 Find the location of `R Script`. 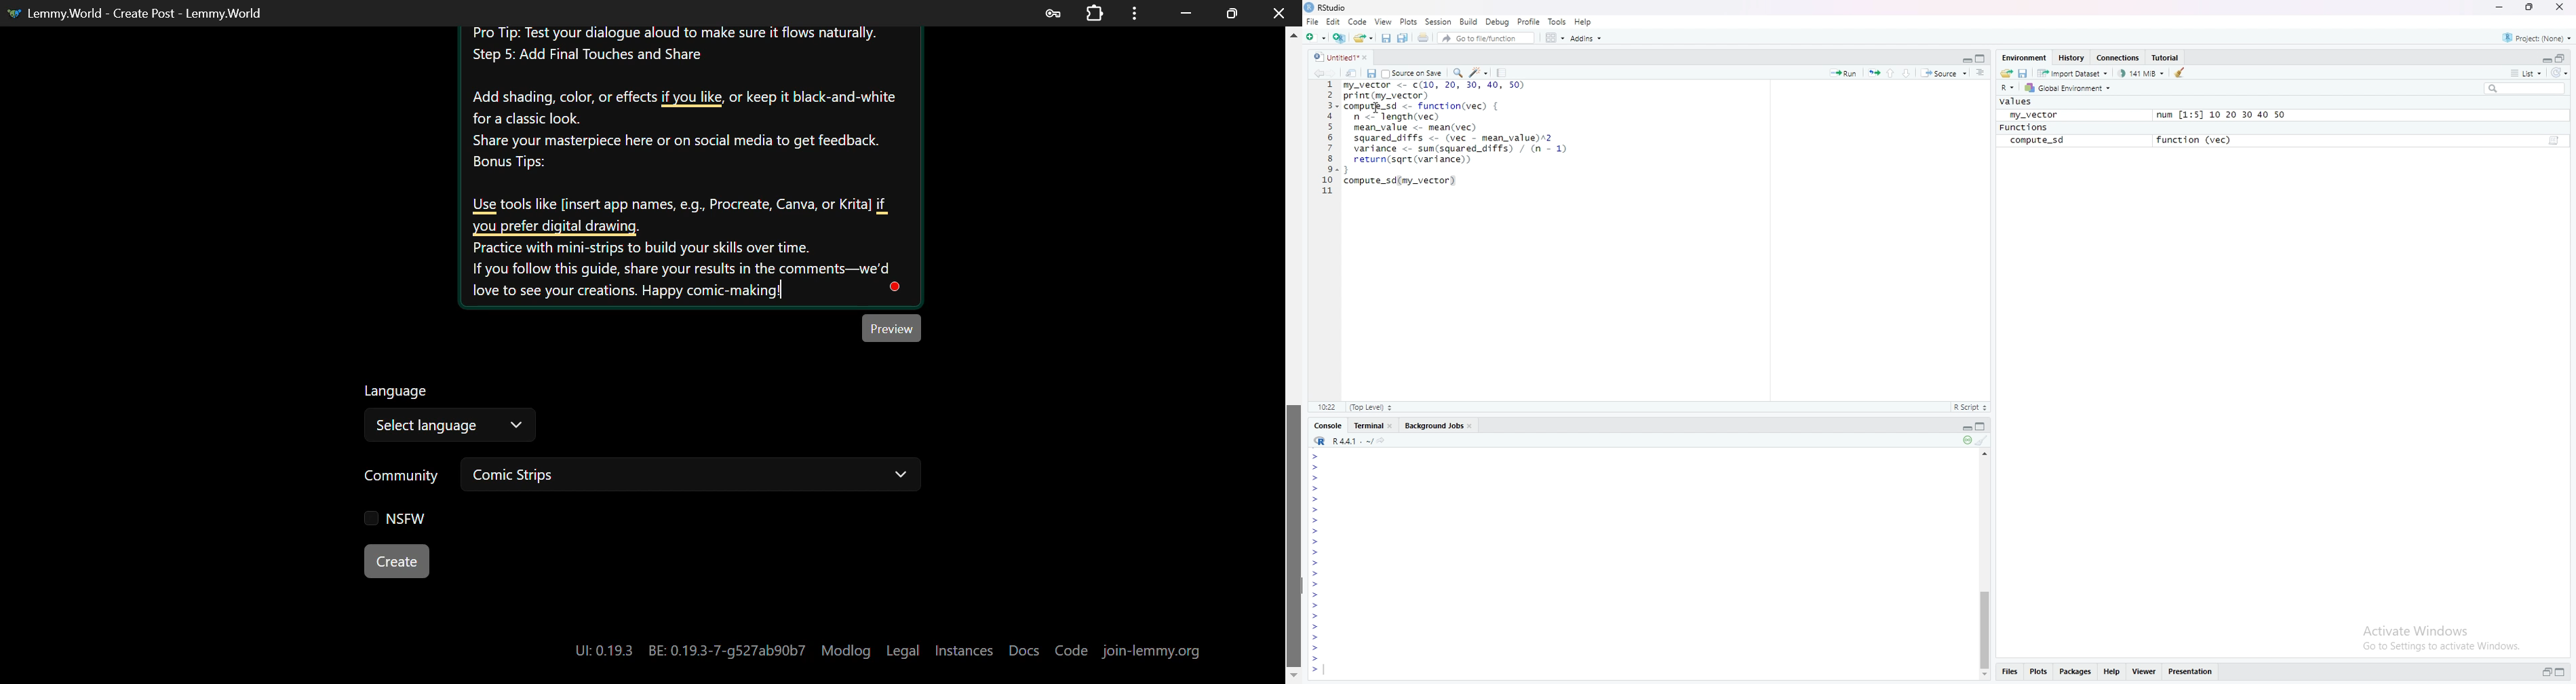

R Script is located at coordinates (1970, 406).